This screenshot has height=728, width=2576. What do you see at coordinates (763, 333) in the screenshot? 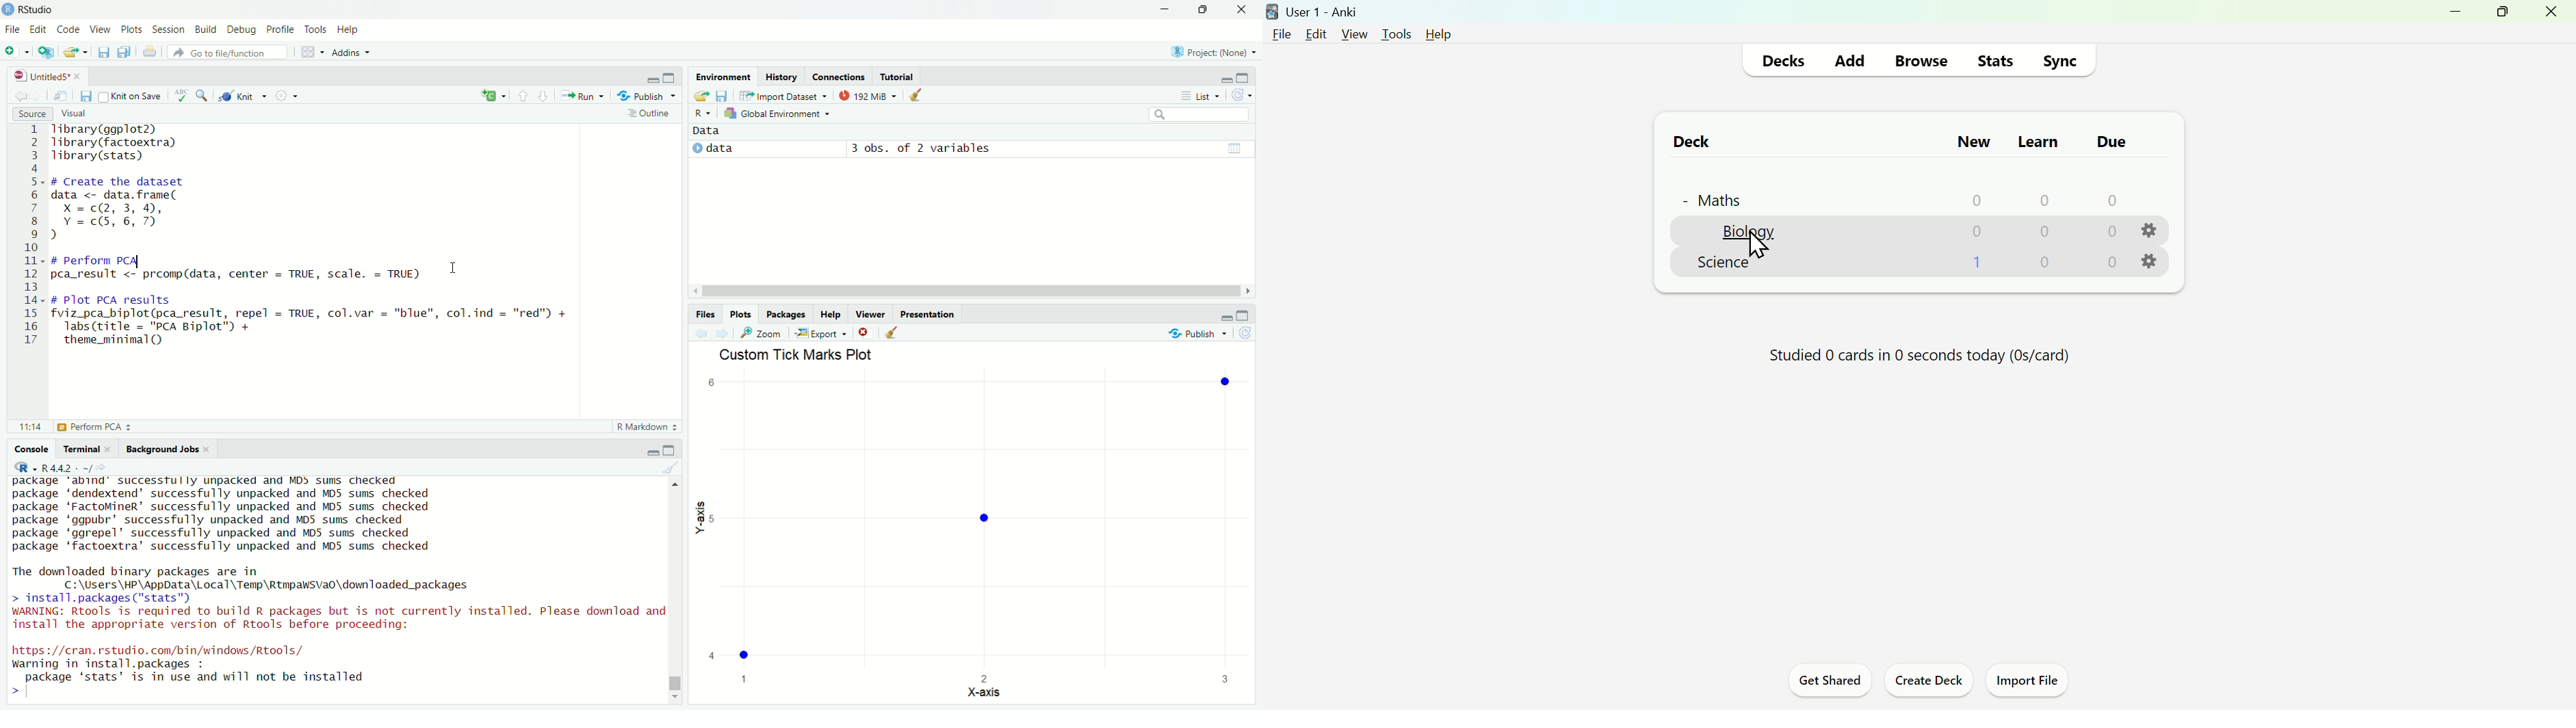
I see `zoom` at bounding box center [763, 333].